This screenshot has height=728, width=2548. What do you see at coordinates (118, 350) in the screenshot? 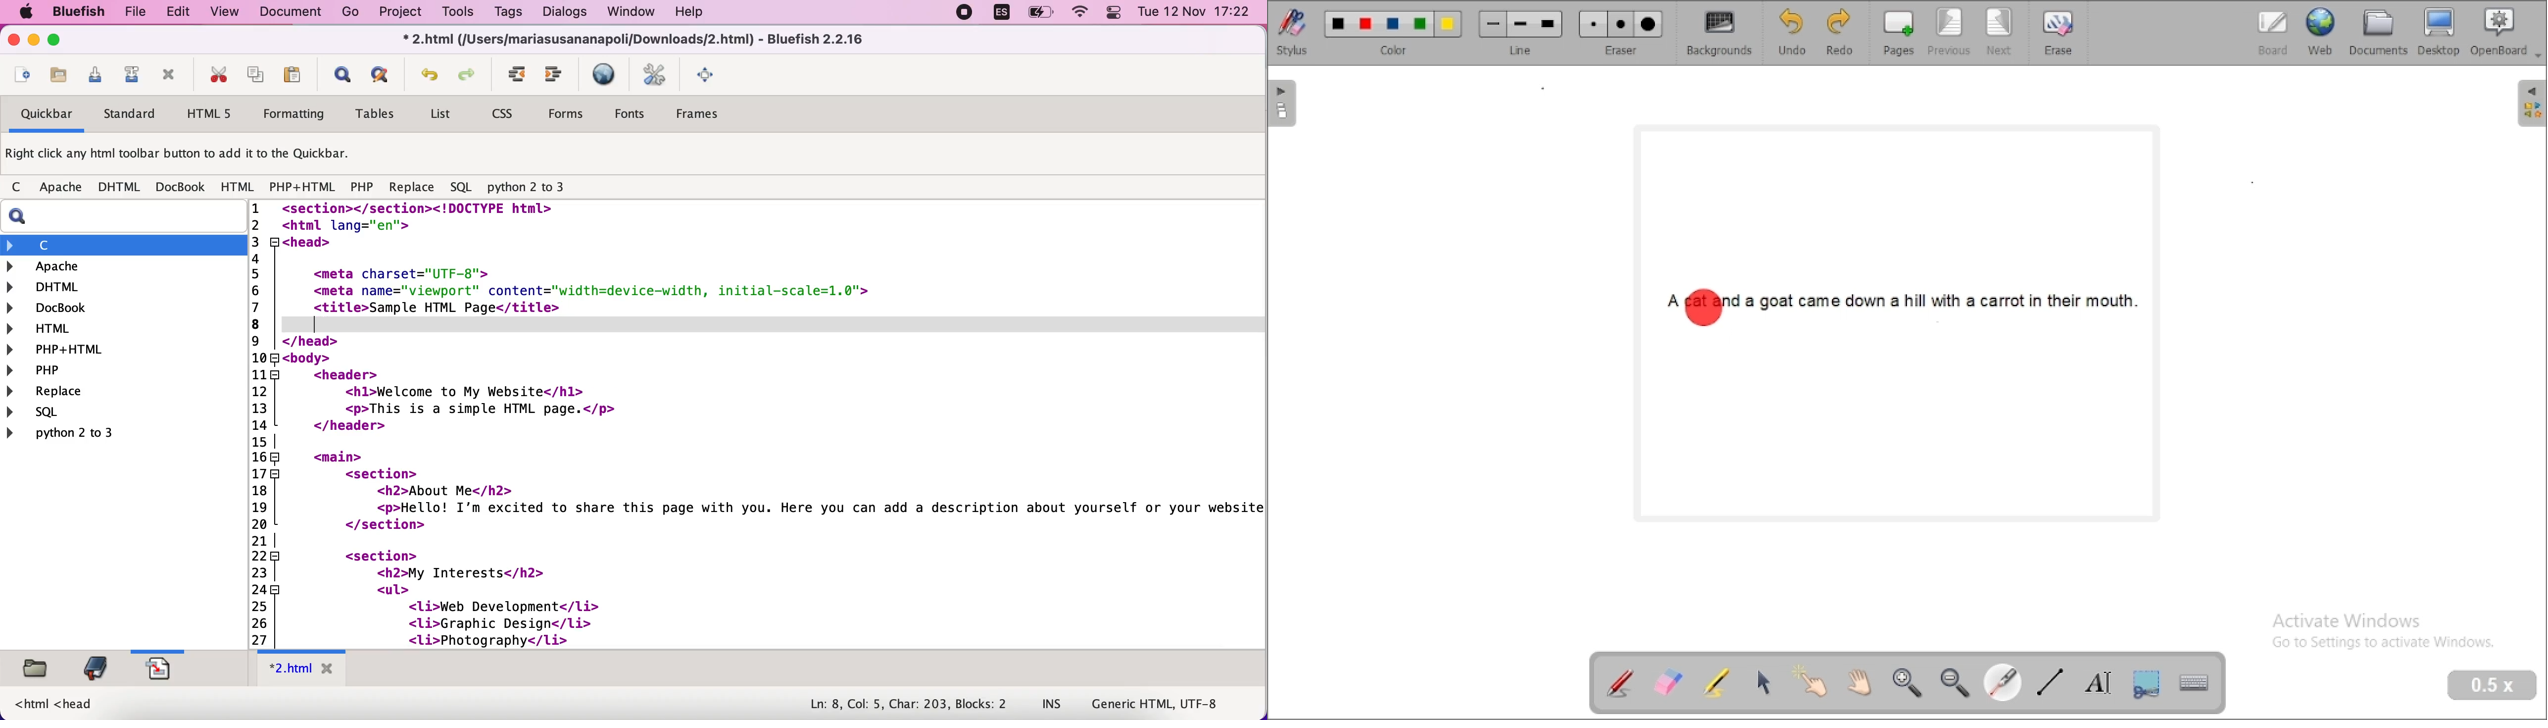
I see `php+html` at bounding box center [118, 350].